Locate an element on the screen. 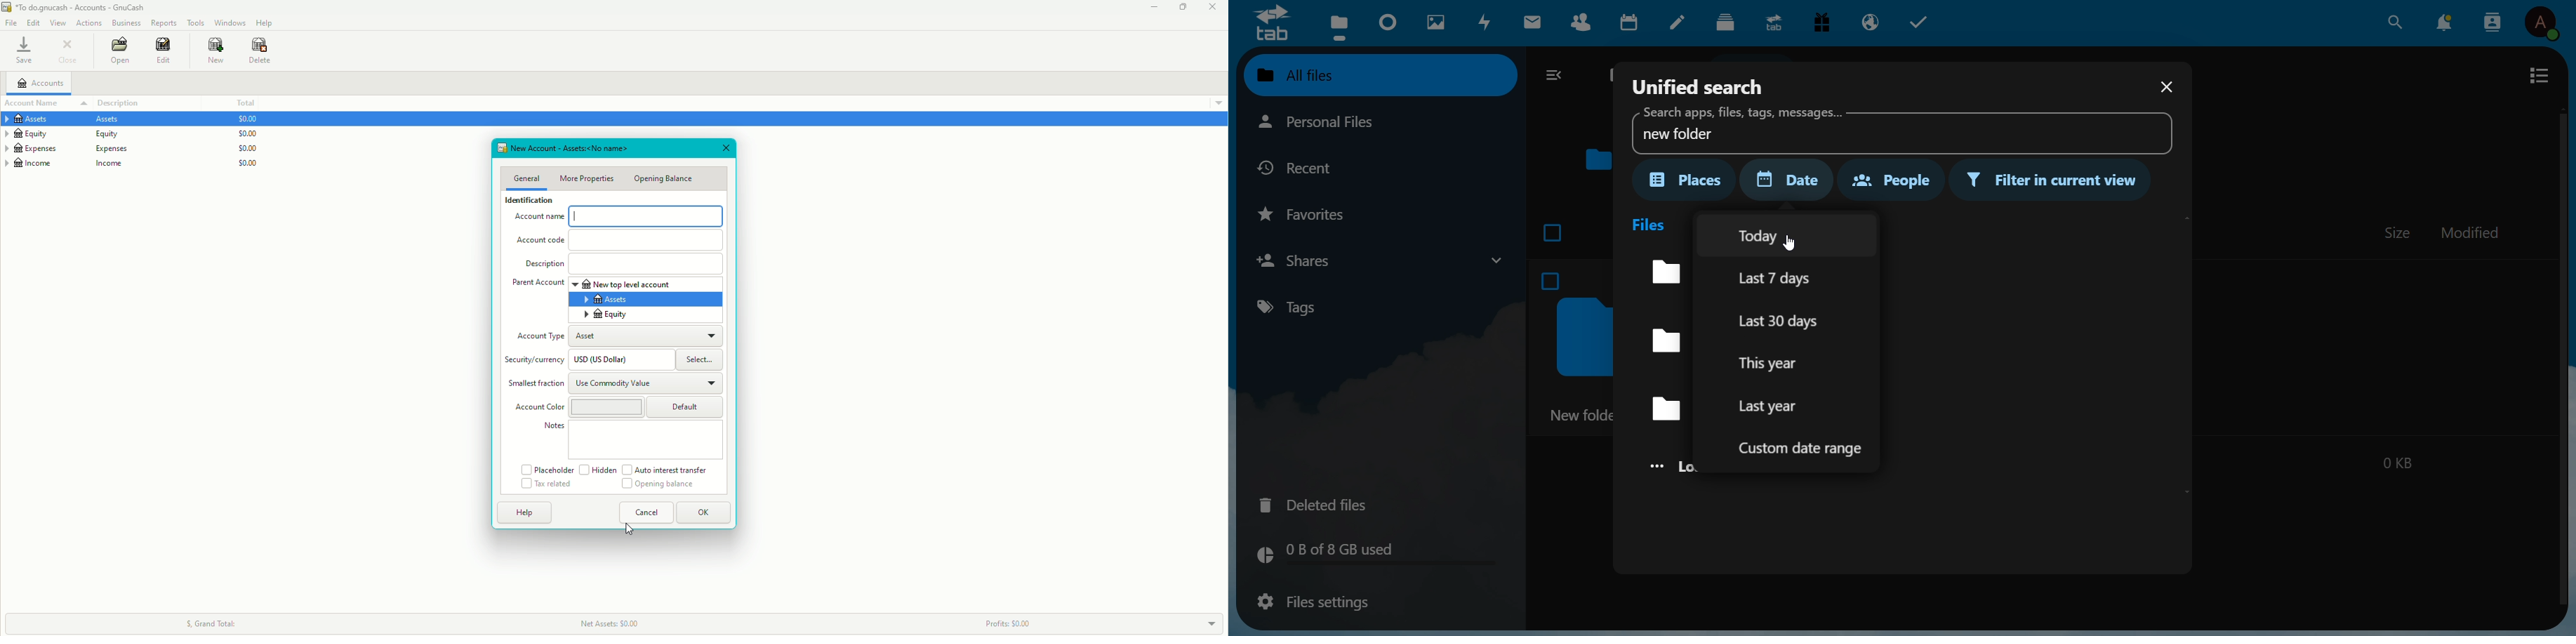  new folder 1 is located at coordinates (1664, 342).